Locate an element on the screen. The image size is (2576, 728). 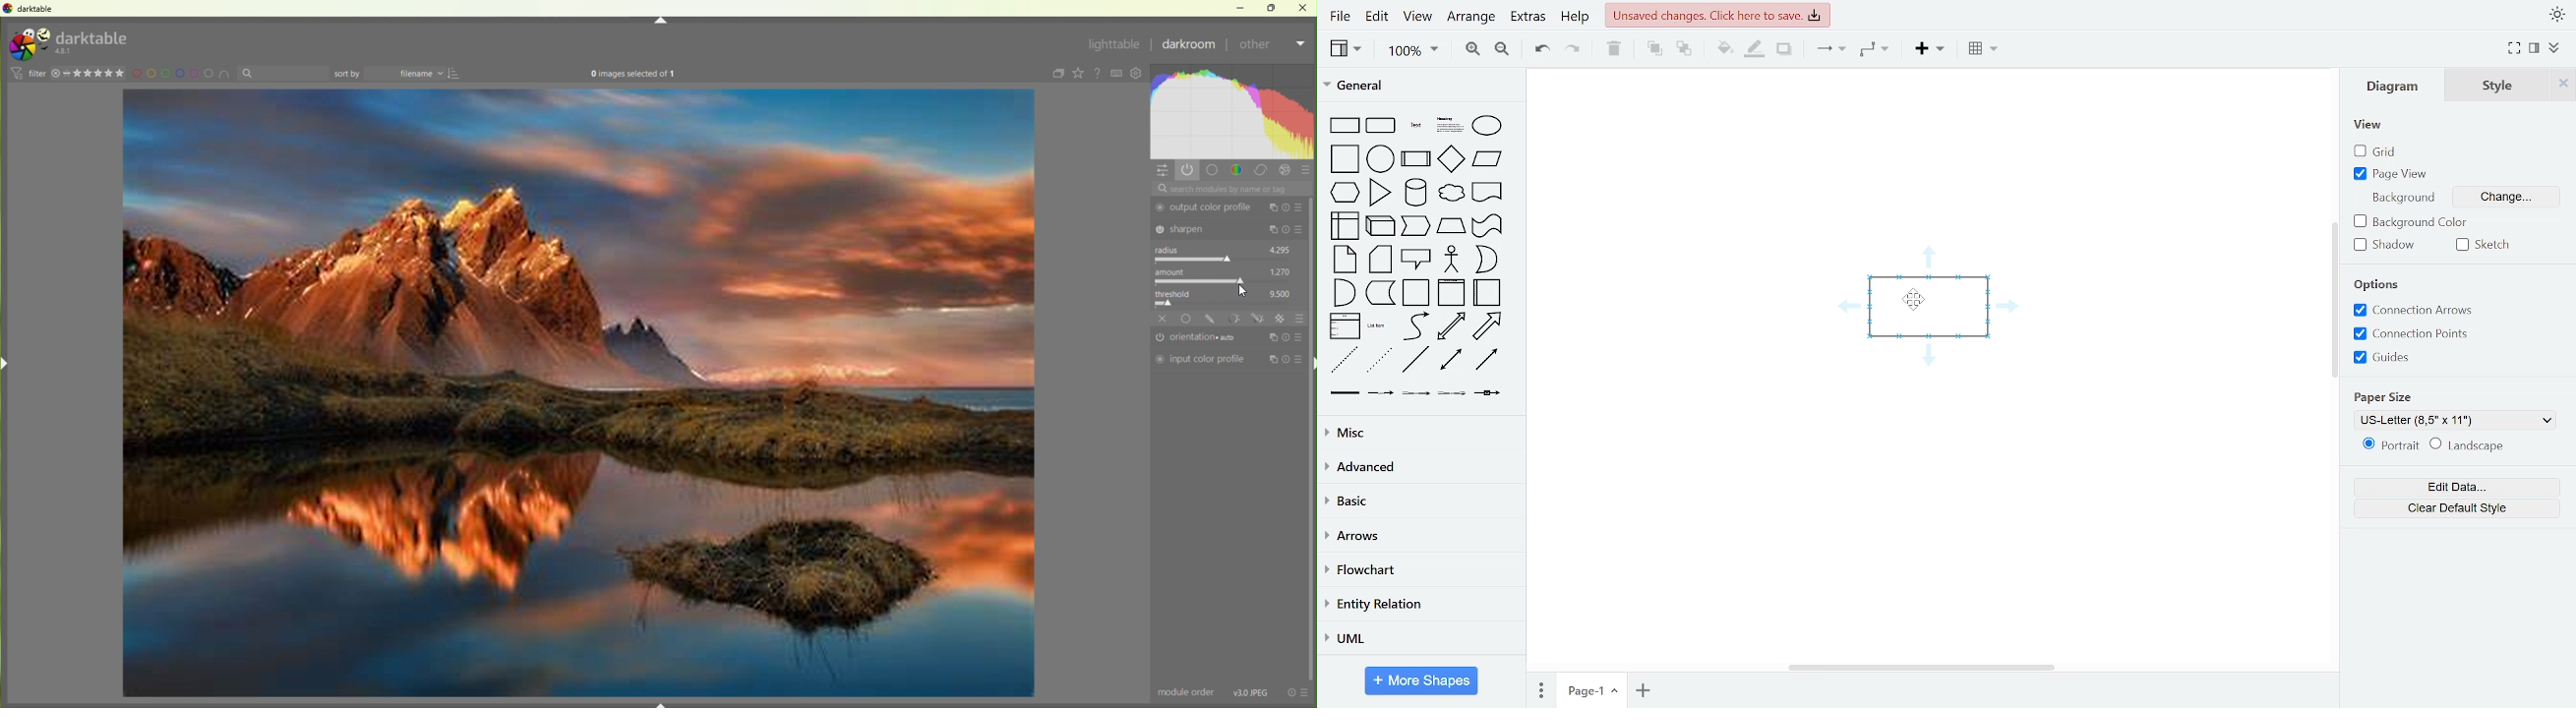
container is located at coordinates (1414, 293).